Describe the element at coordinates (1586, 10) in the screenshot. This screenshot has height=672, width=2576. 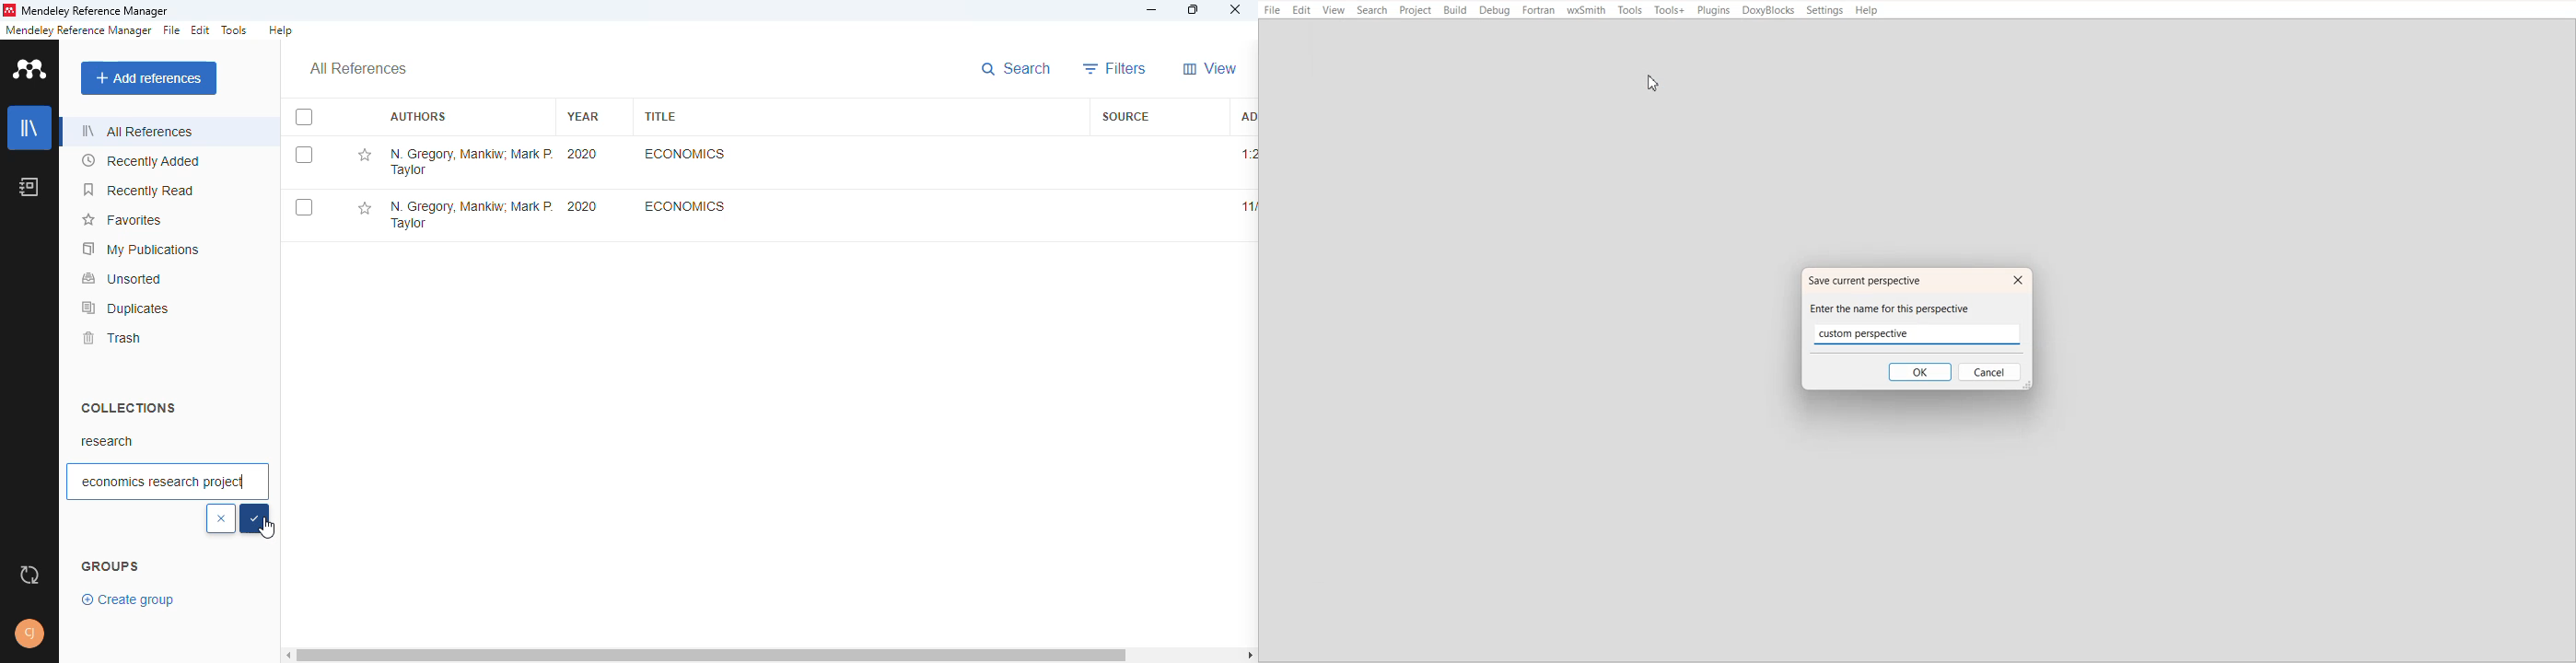
I see `wxSmith` at that location.